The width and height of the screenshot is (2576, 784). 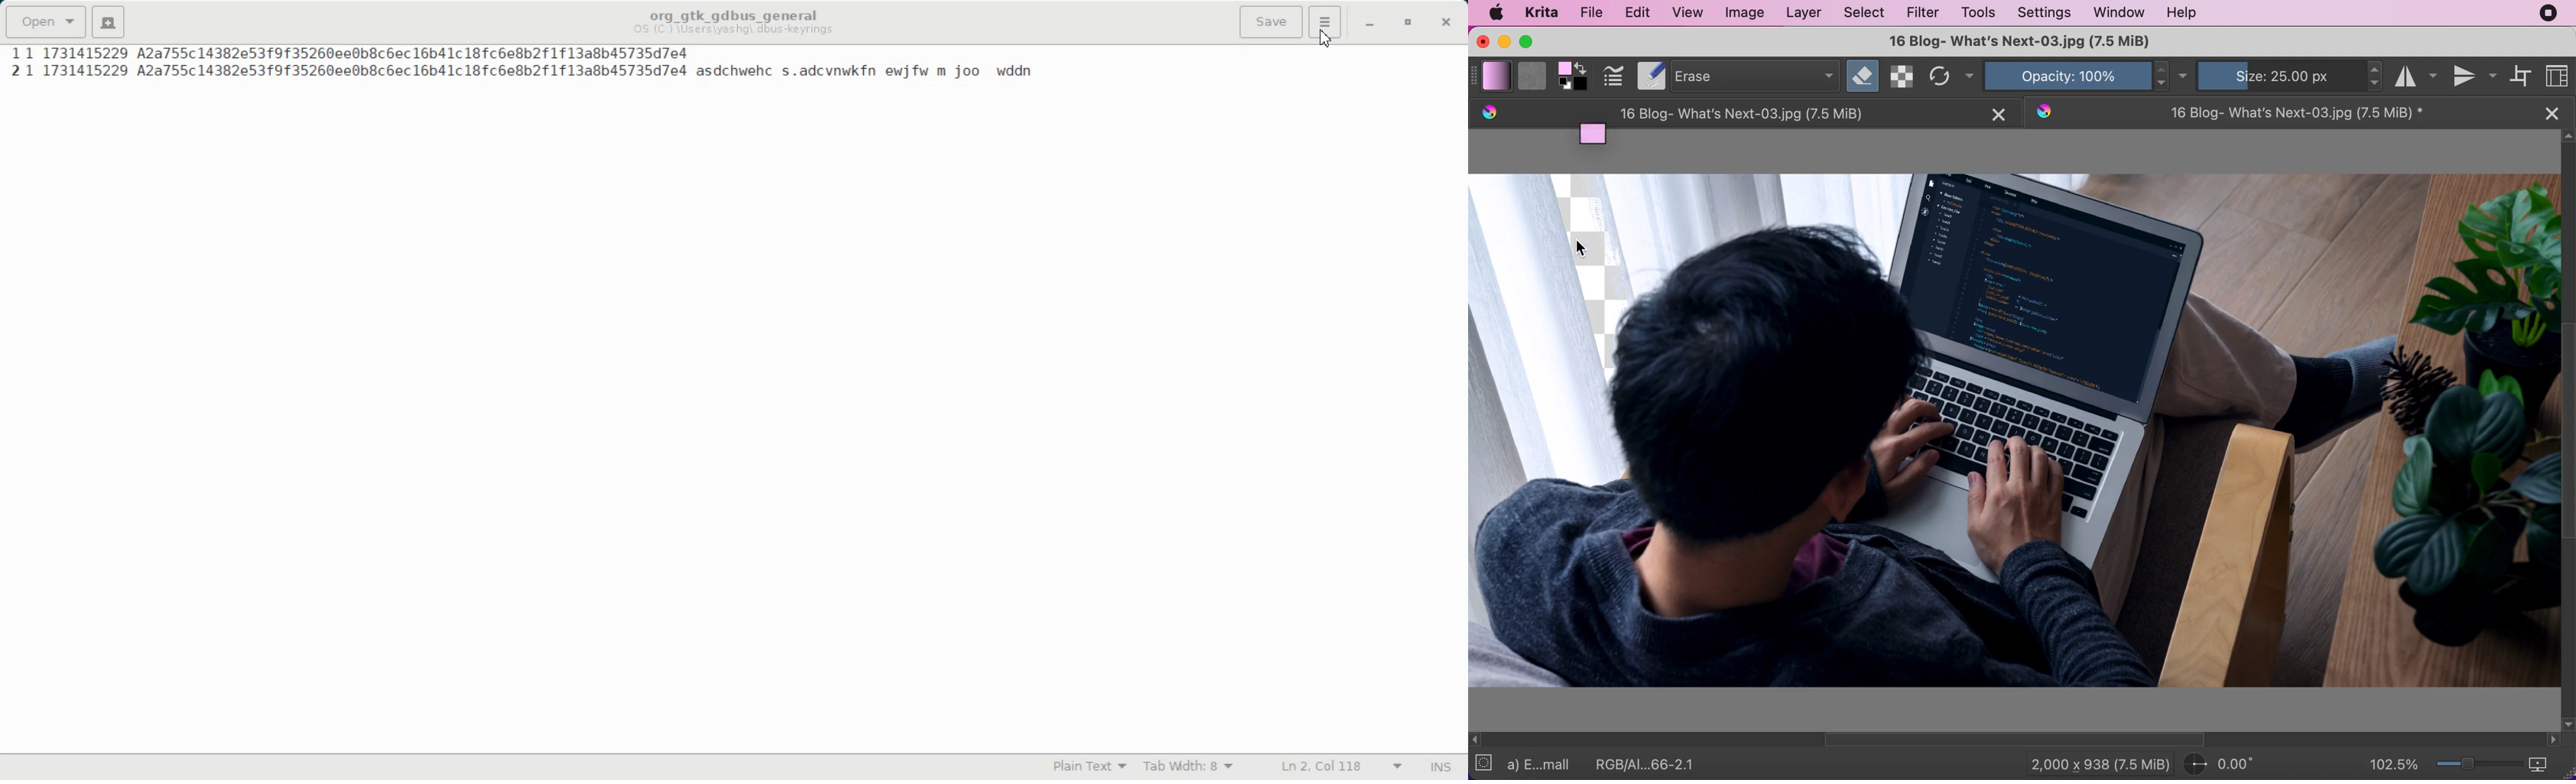 What do you see at coordinates (1583, 249) in the screenshot?
I see `cursor` at bounding box center [1583, 249].